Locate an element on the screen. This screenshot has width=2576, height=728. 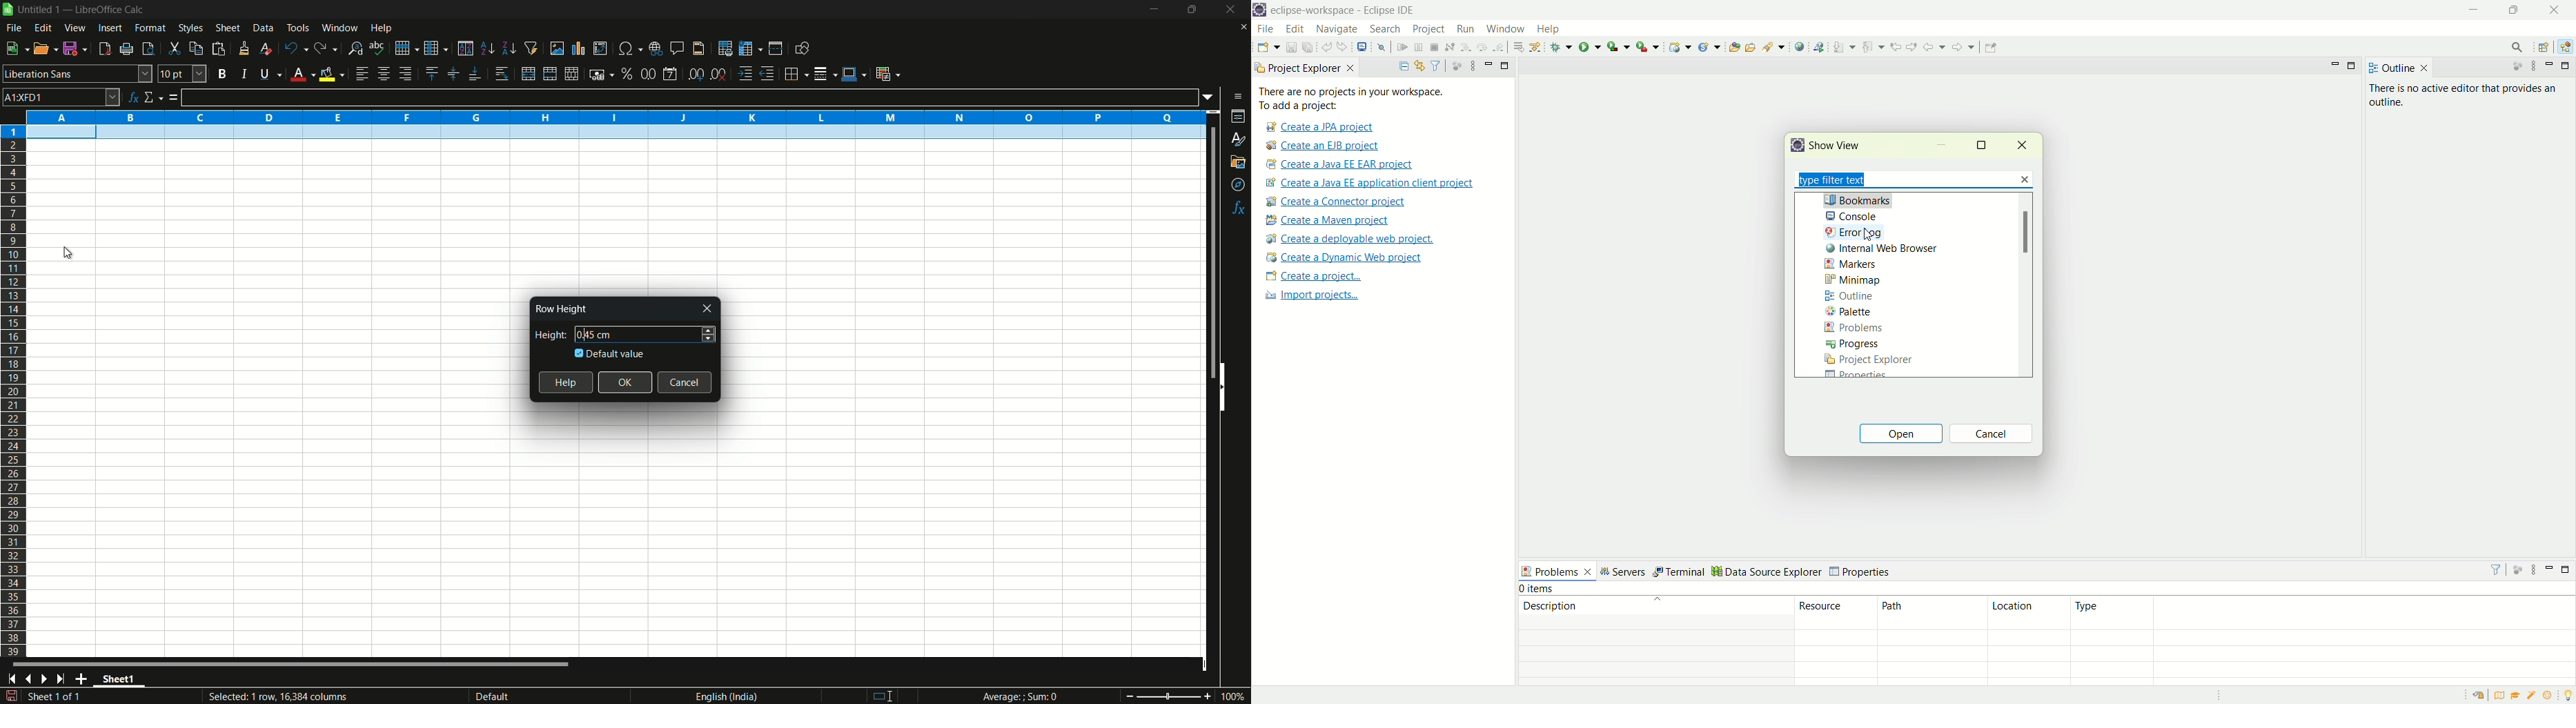
logo is located at coordinates (1259, 10).